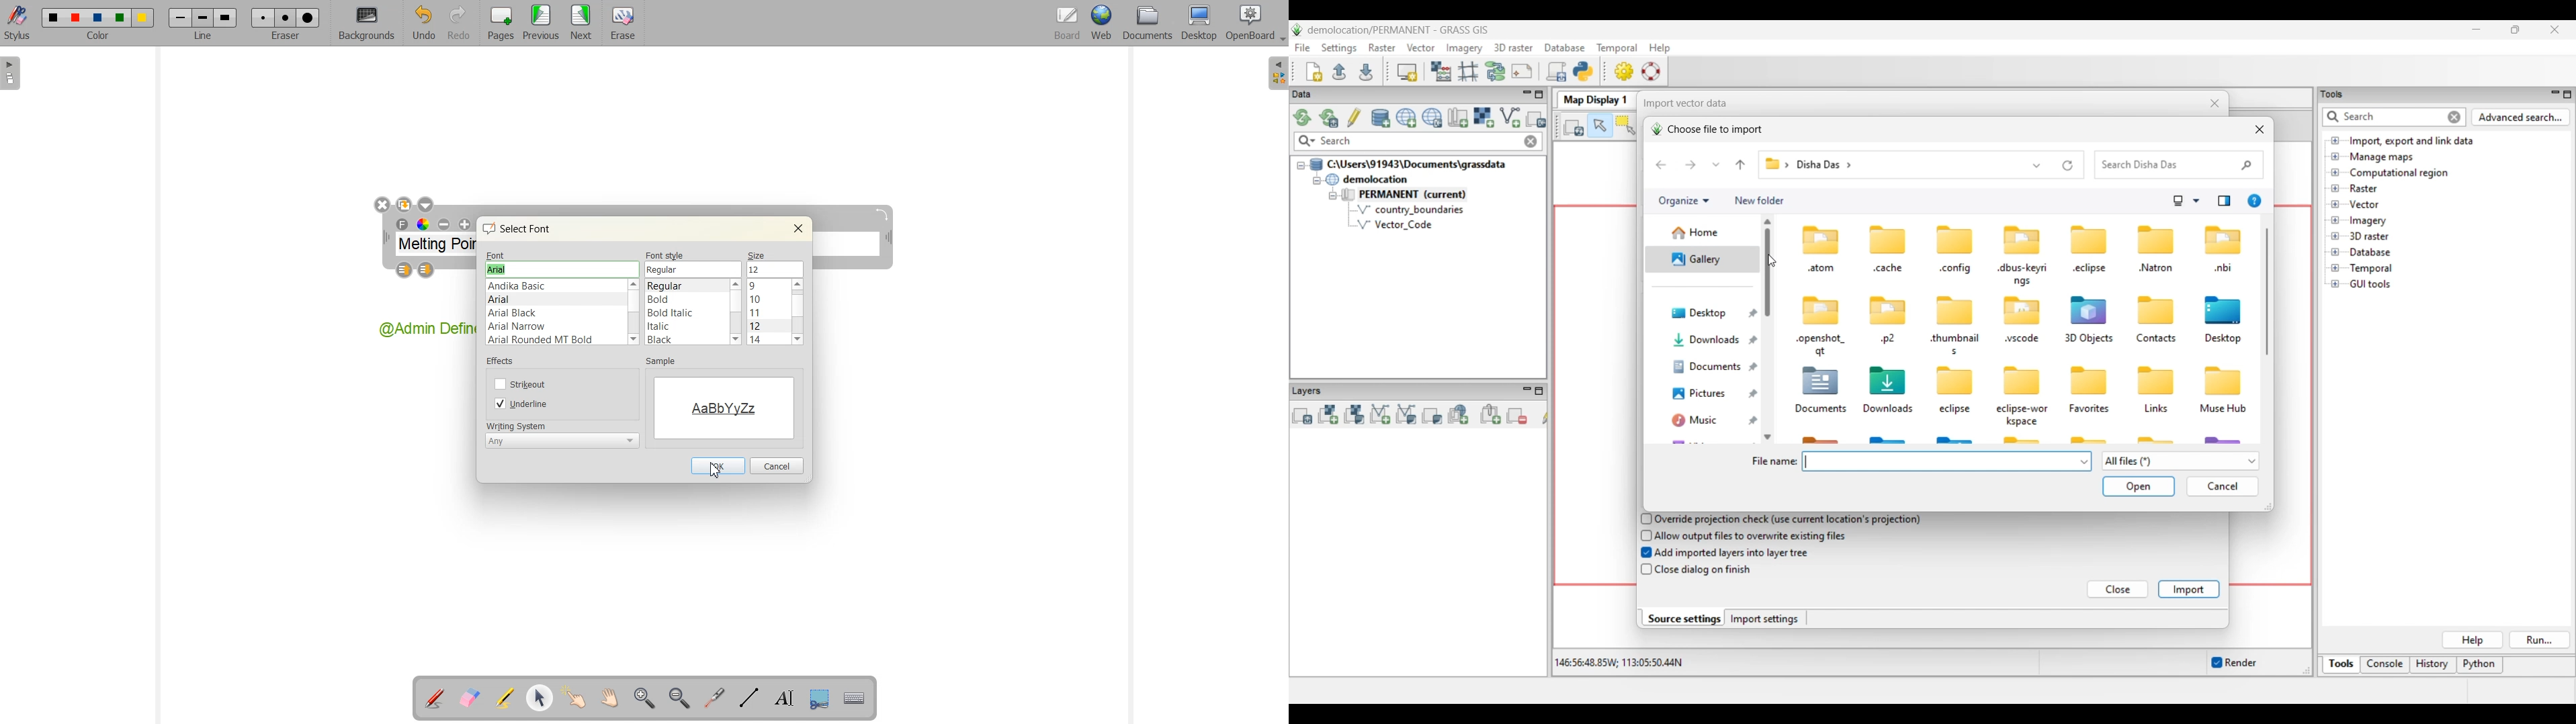 The height and width of the screenshot is (728, 2576). Describe the element at coordinates (516, 425) in the screenshot. I see `writing system` at that location.